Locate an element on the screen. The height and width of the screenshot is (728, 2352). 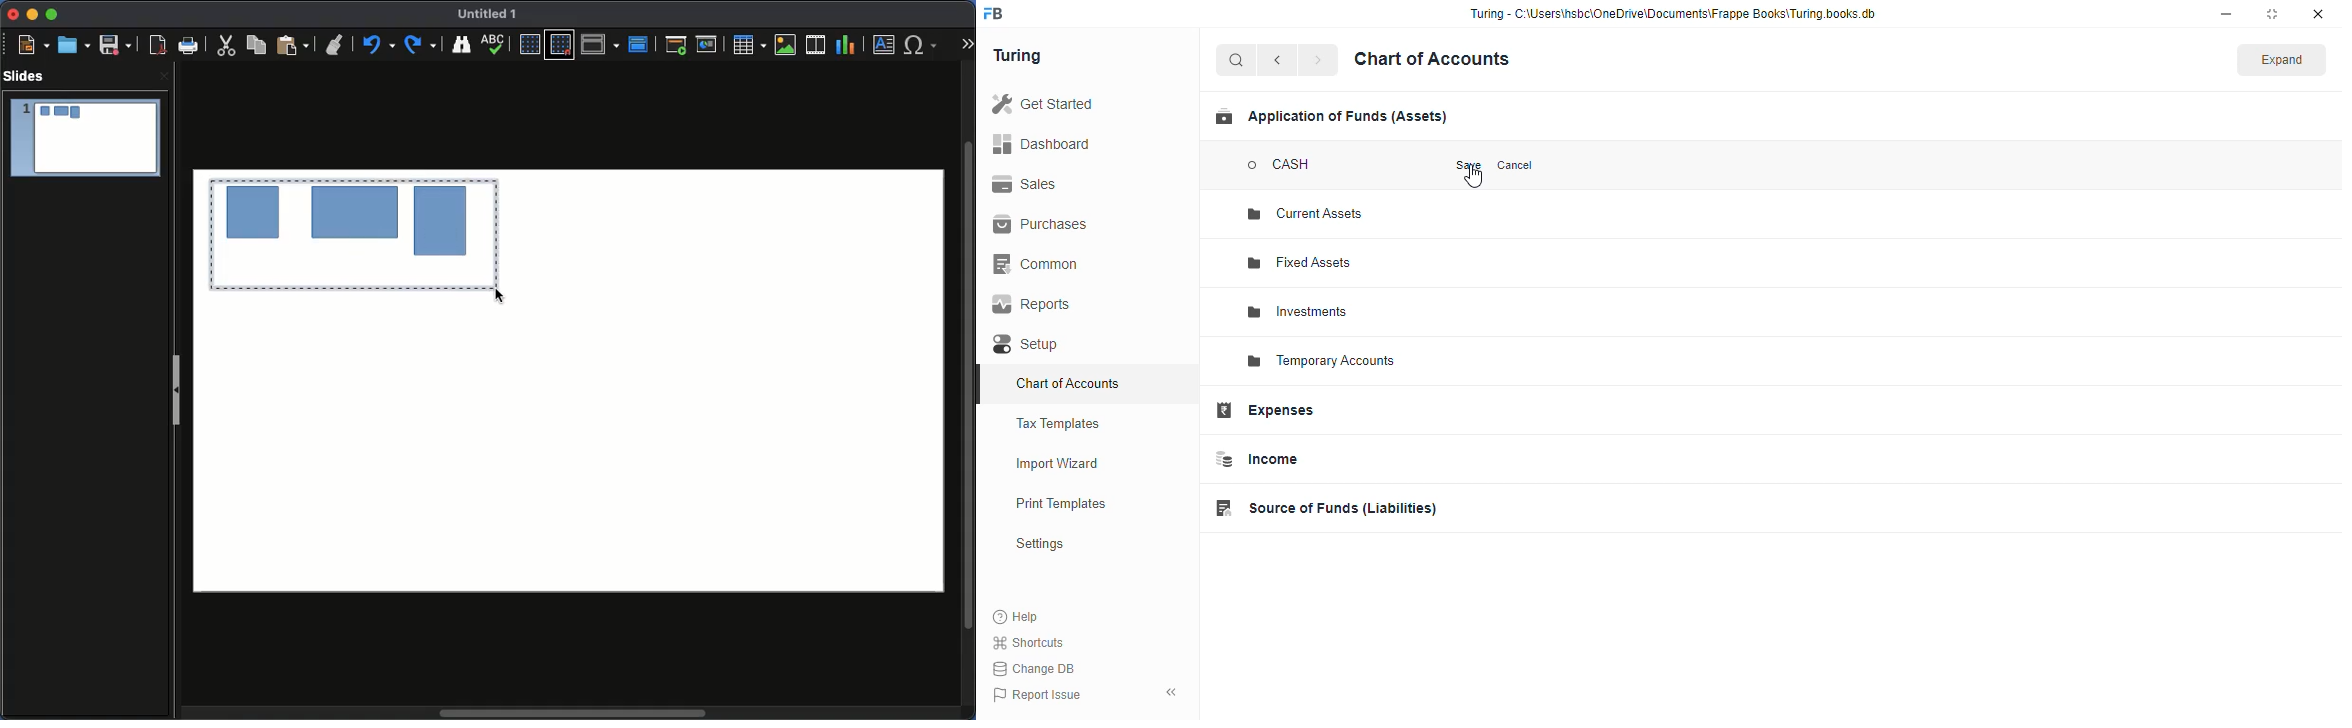
tax templates is located at coordinates (1059, 423).